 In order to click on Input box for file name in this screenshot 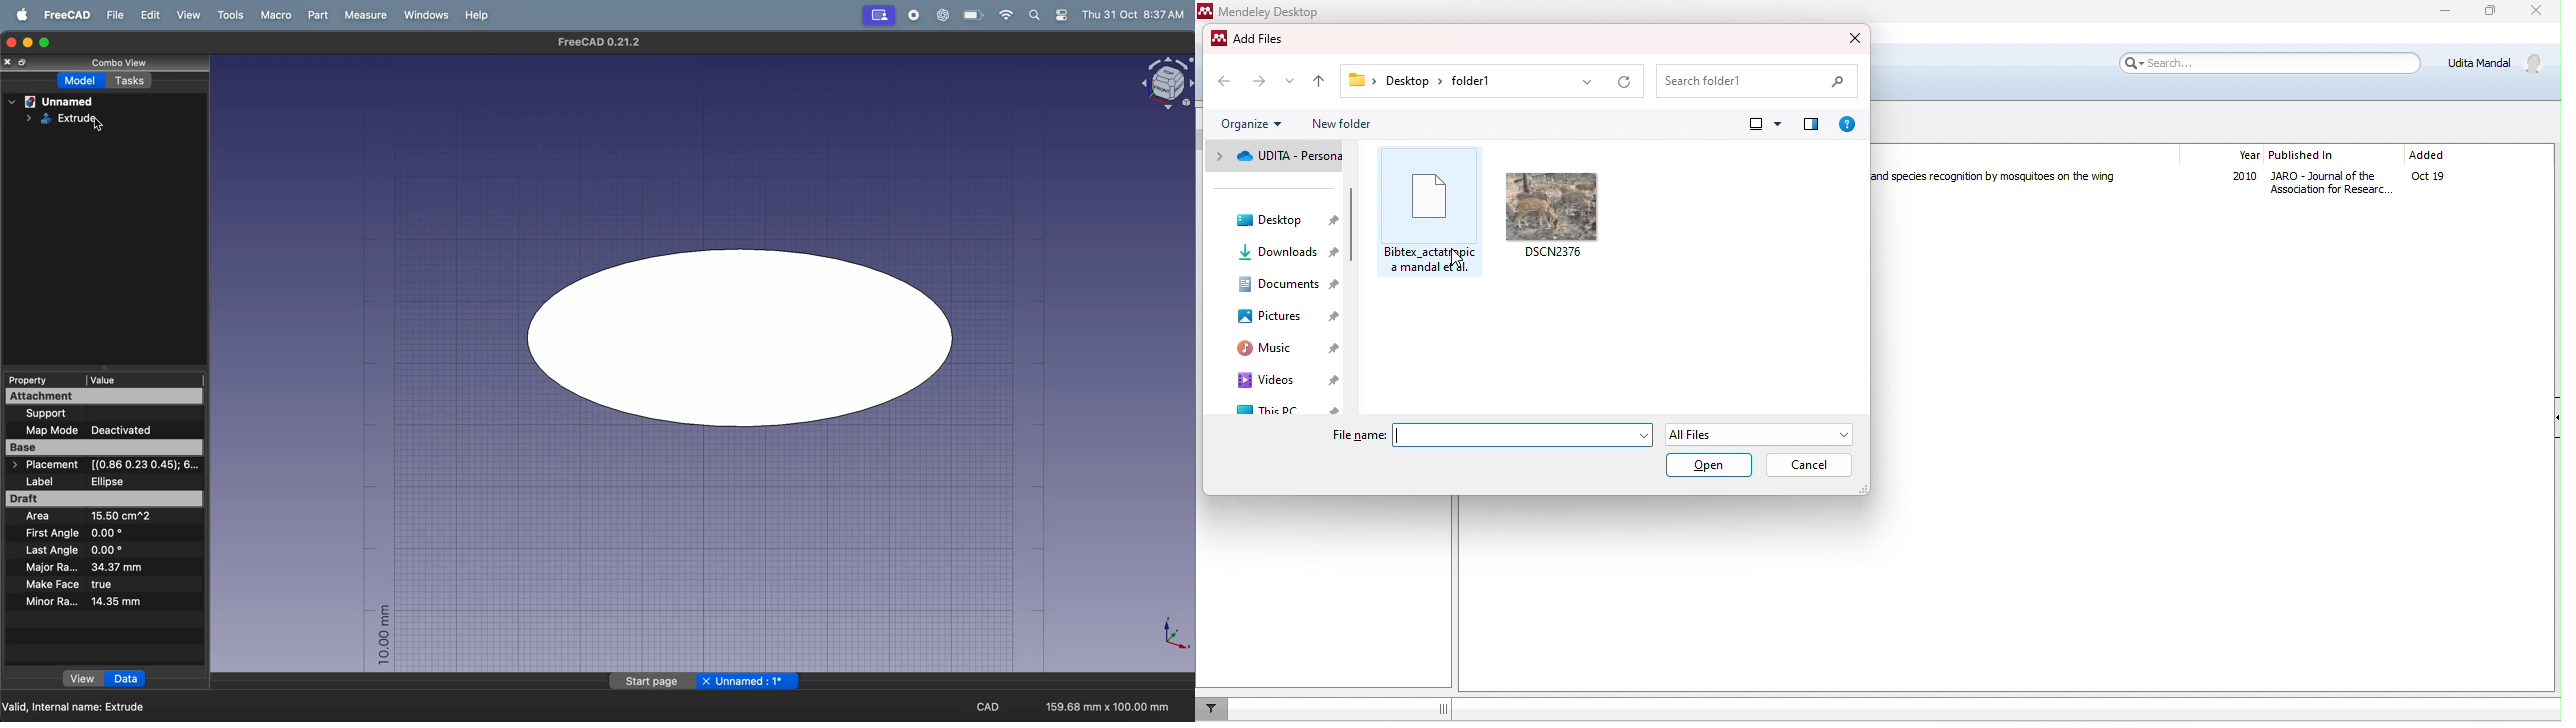, I will do `click(1514, 435)`.